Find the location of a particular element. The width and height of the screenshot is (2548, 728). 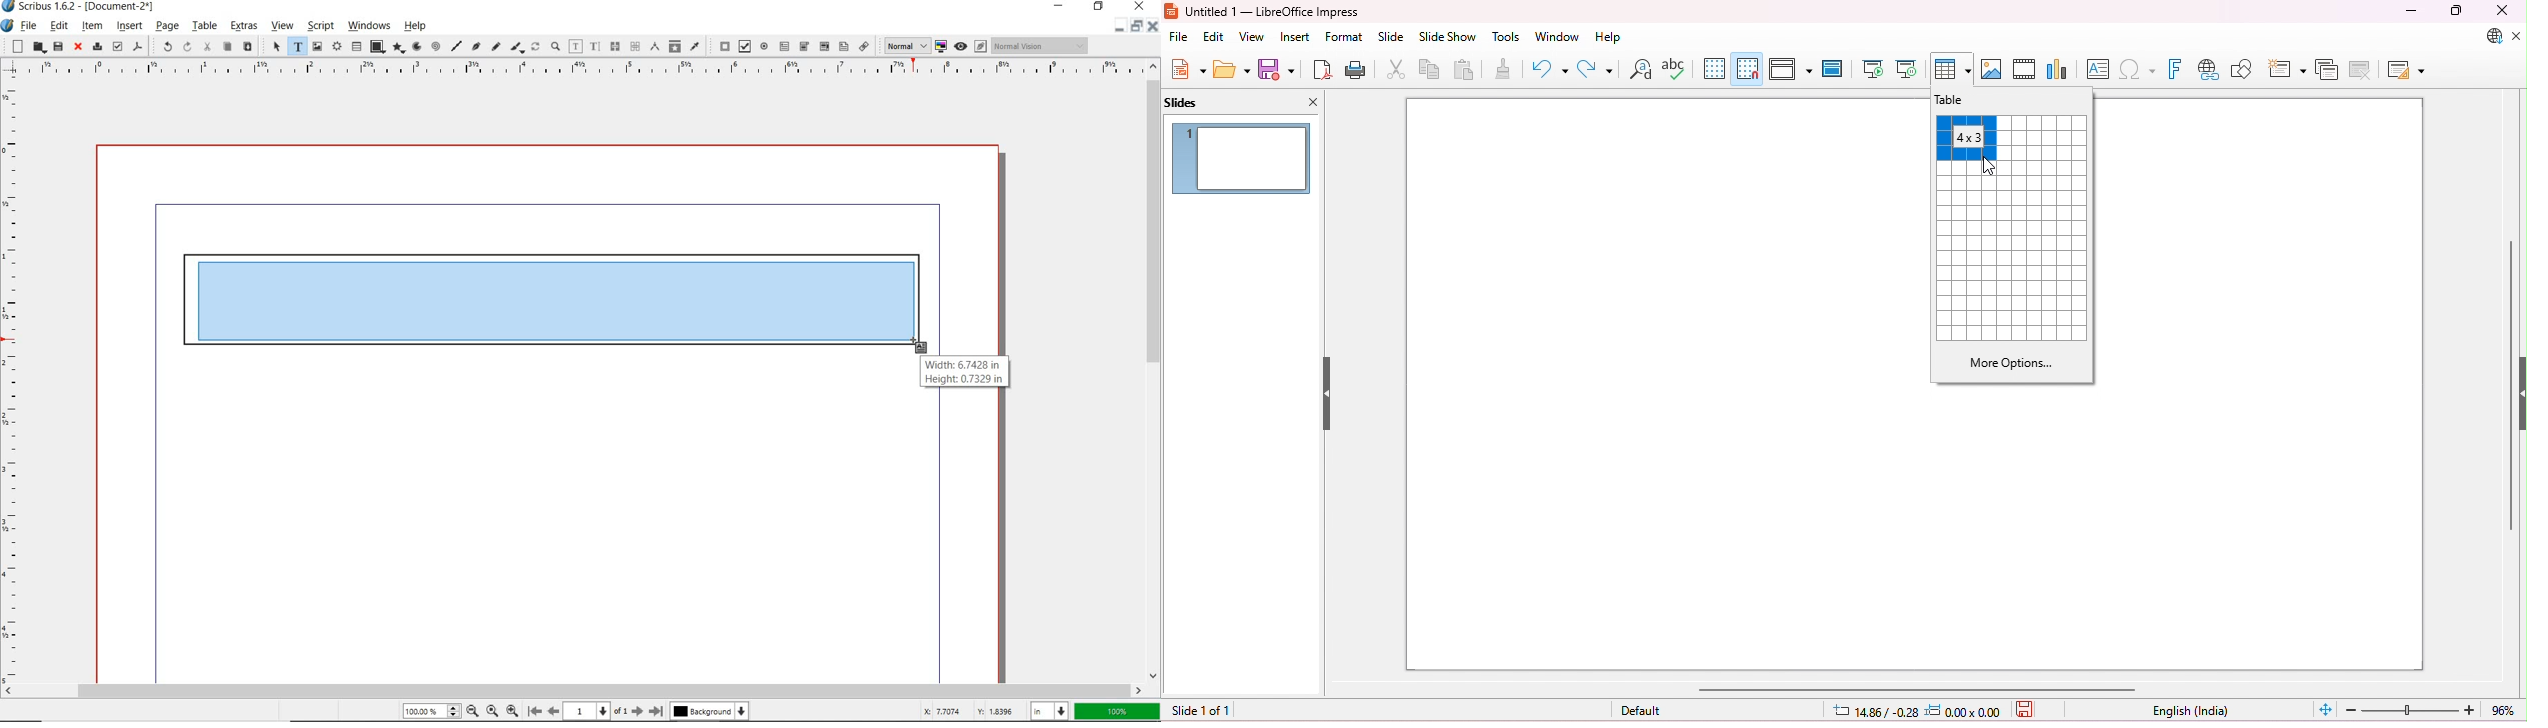

view is located at coordinates (1254, 37).